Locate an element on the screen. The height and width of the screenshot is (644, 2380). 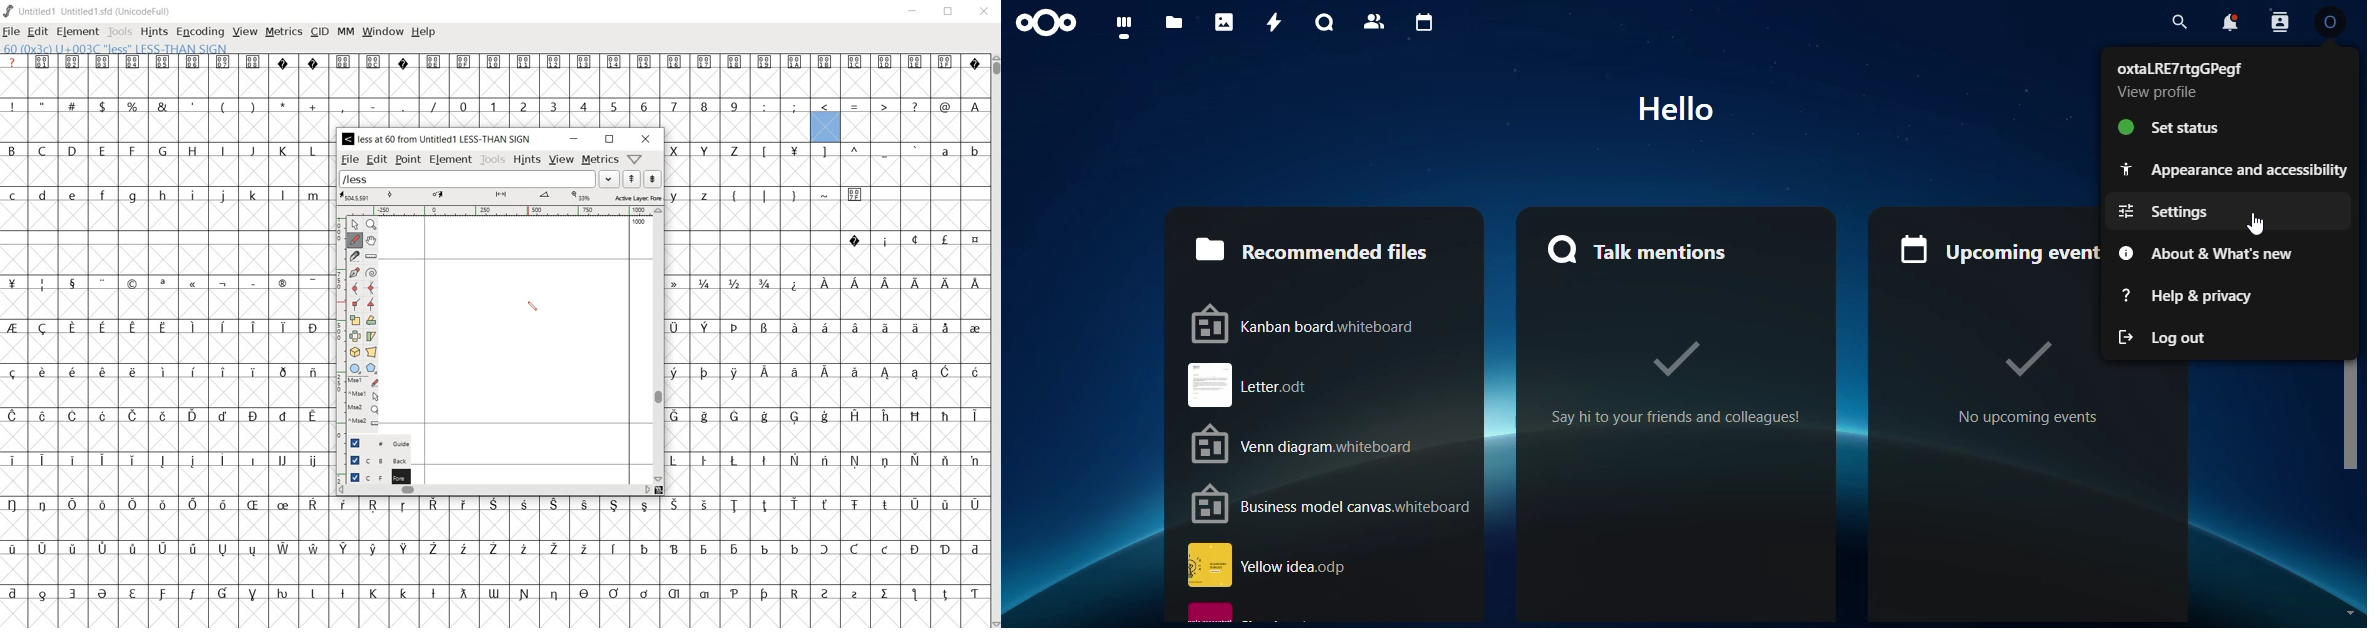
symbols is located at coordinates (171, 281).